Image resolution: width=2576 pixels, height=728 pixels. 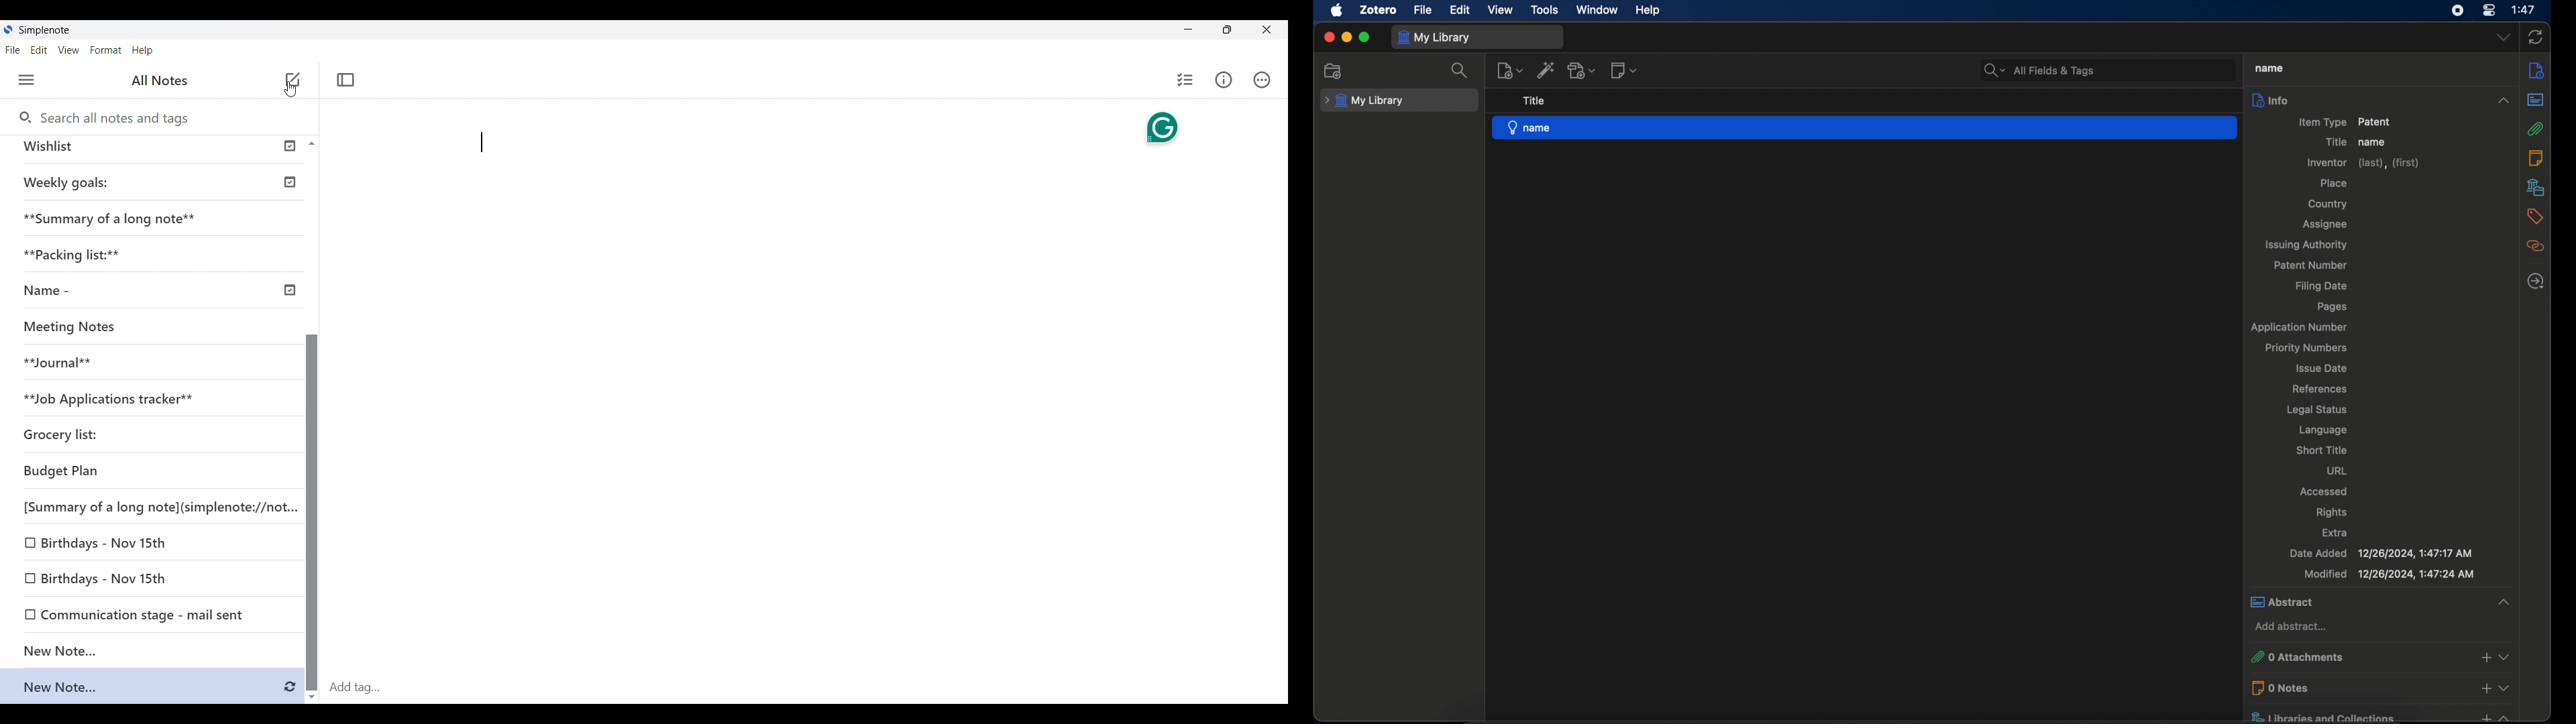 What do you see at coordinates (1598, 9) in the screenshot?
I see `window` at bounding box center [1598, 9].